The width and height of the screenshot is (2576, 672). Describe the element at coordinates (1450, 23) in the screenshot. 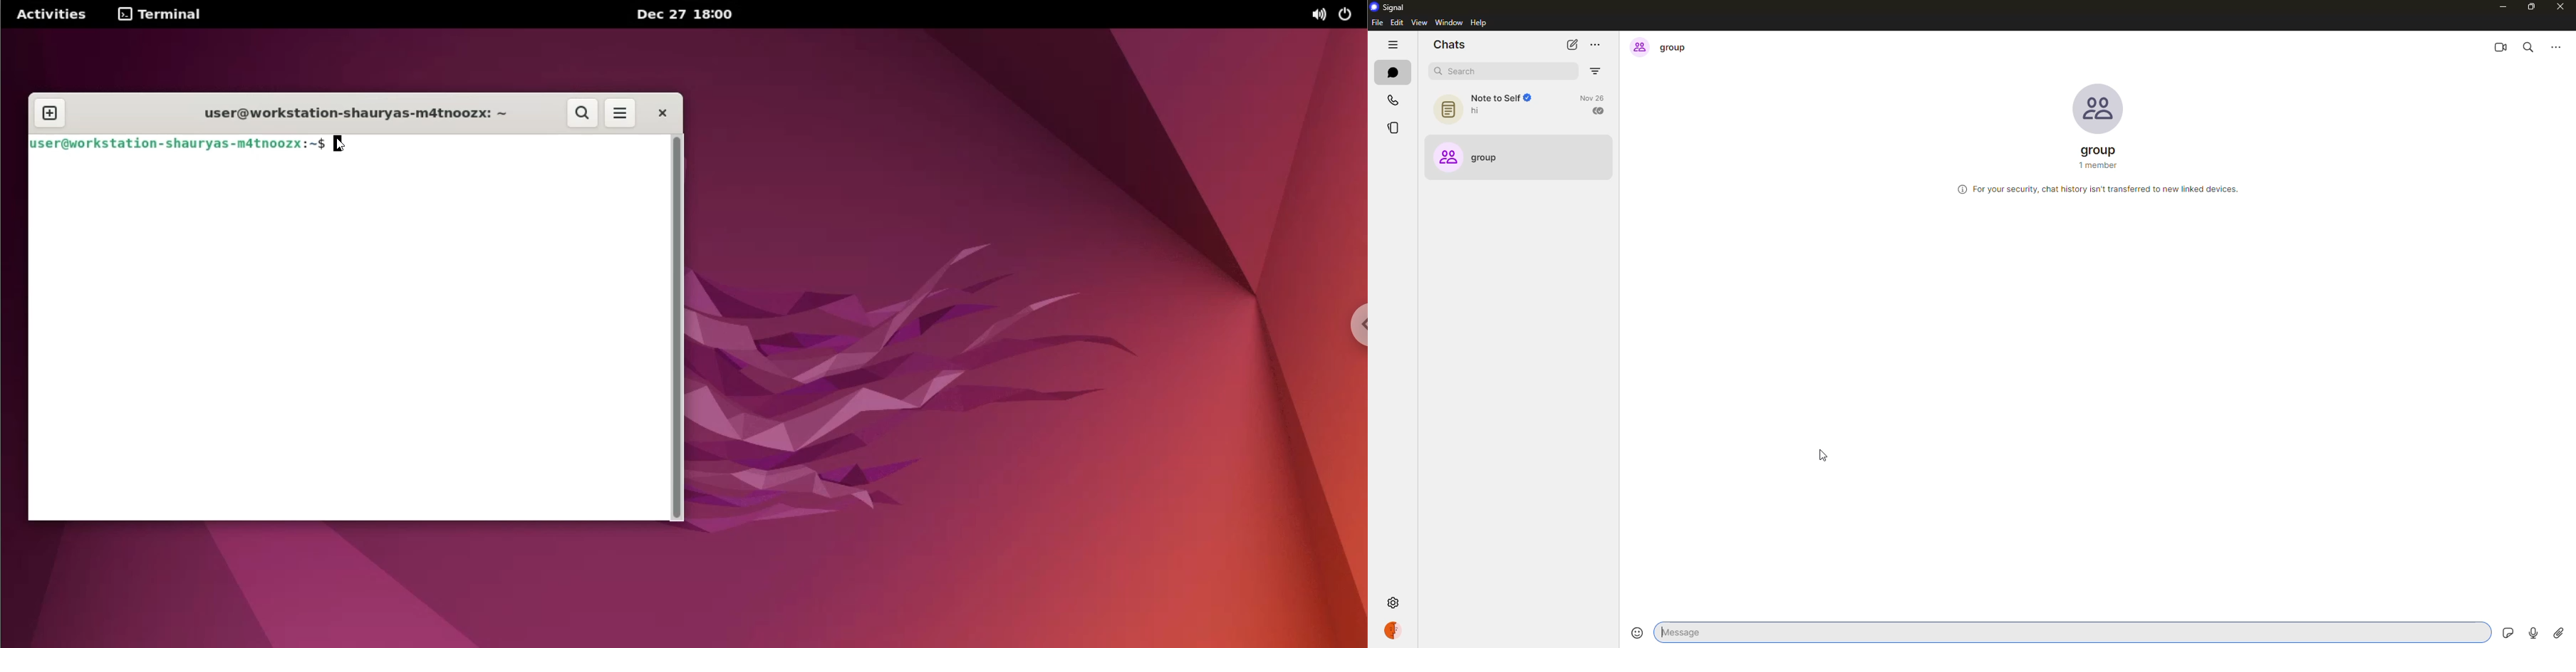

I see `window` at that location.